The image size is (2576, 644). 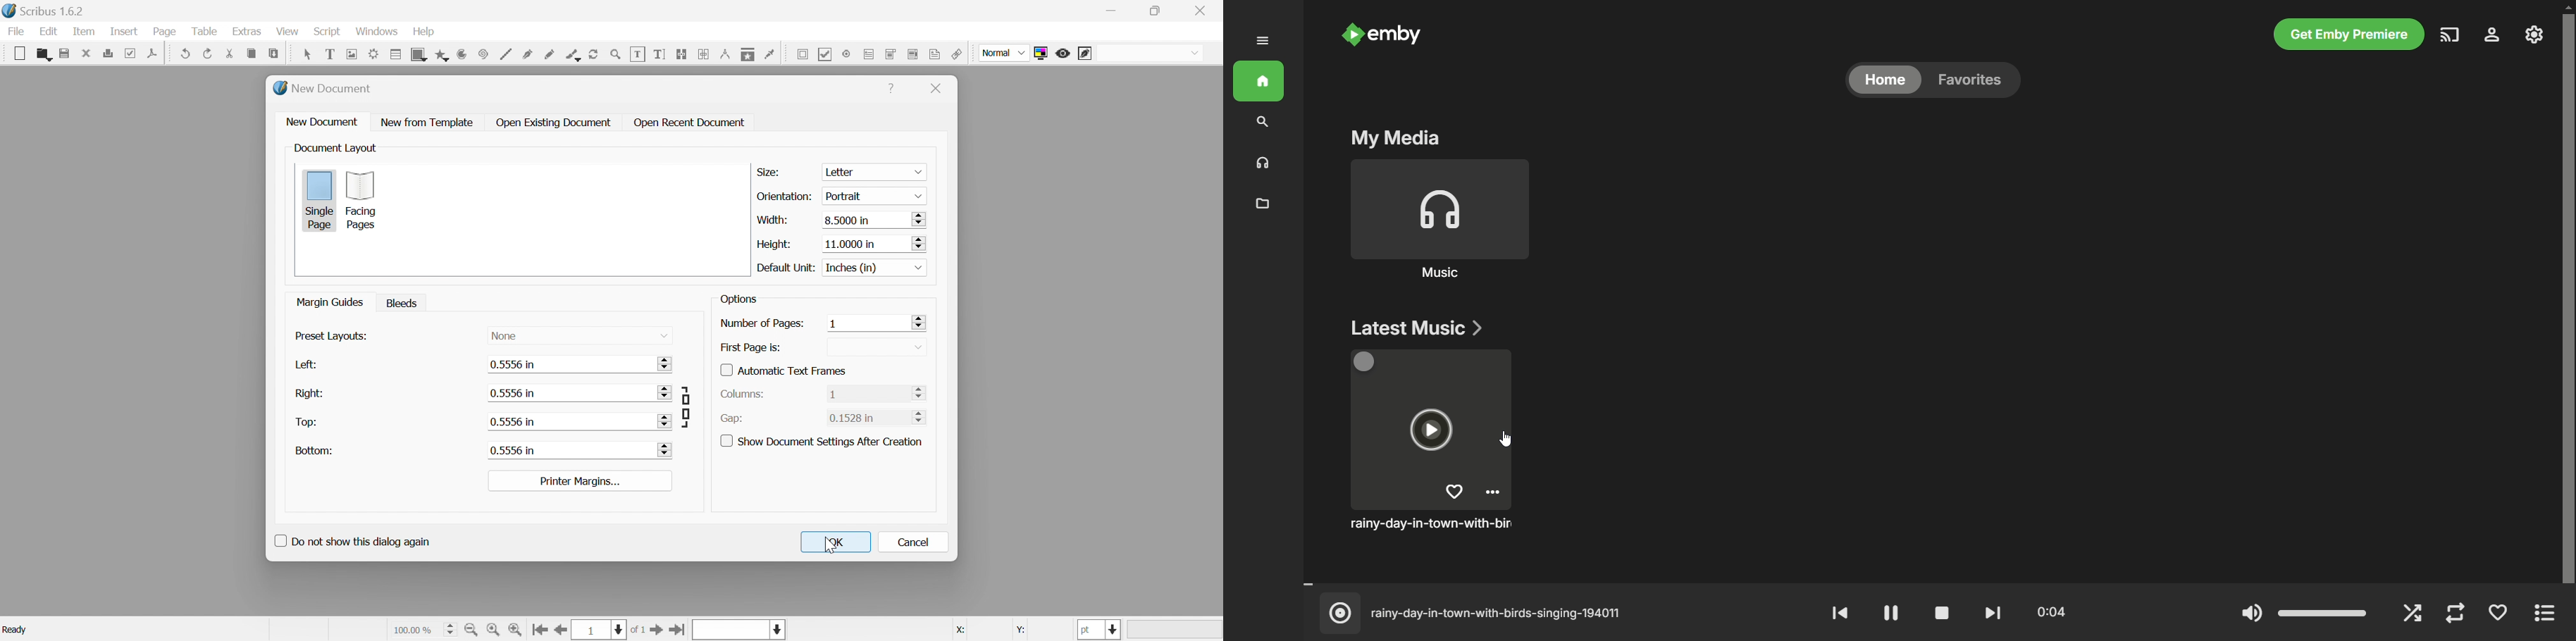 I want to click on select item, so click(x=307, y=55).